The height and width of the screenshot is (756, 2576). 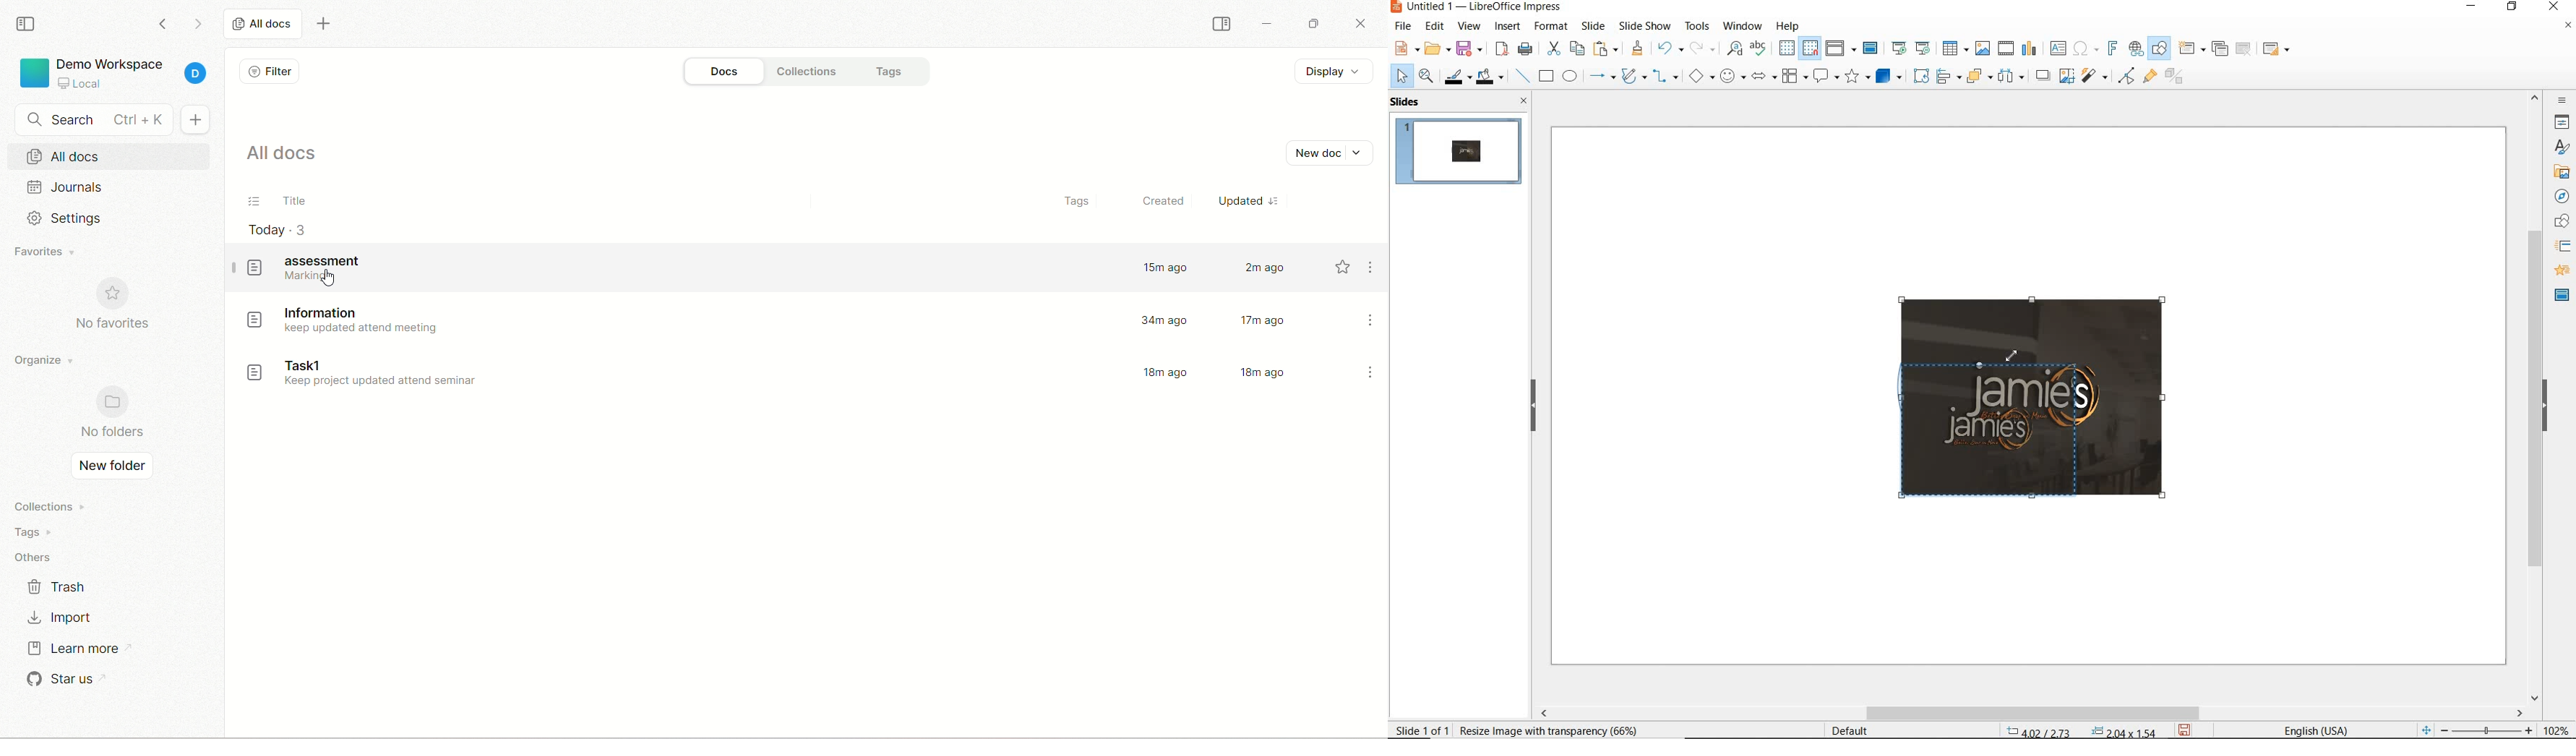 I want to click on Text language, so click(x=2314, y=729).